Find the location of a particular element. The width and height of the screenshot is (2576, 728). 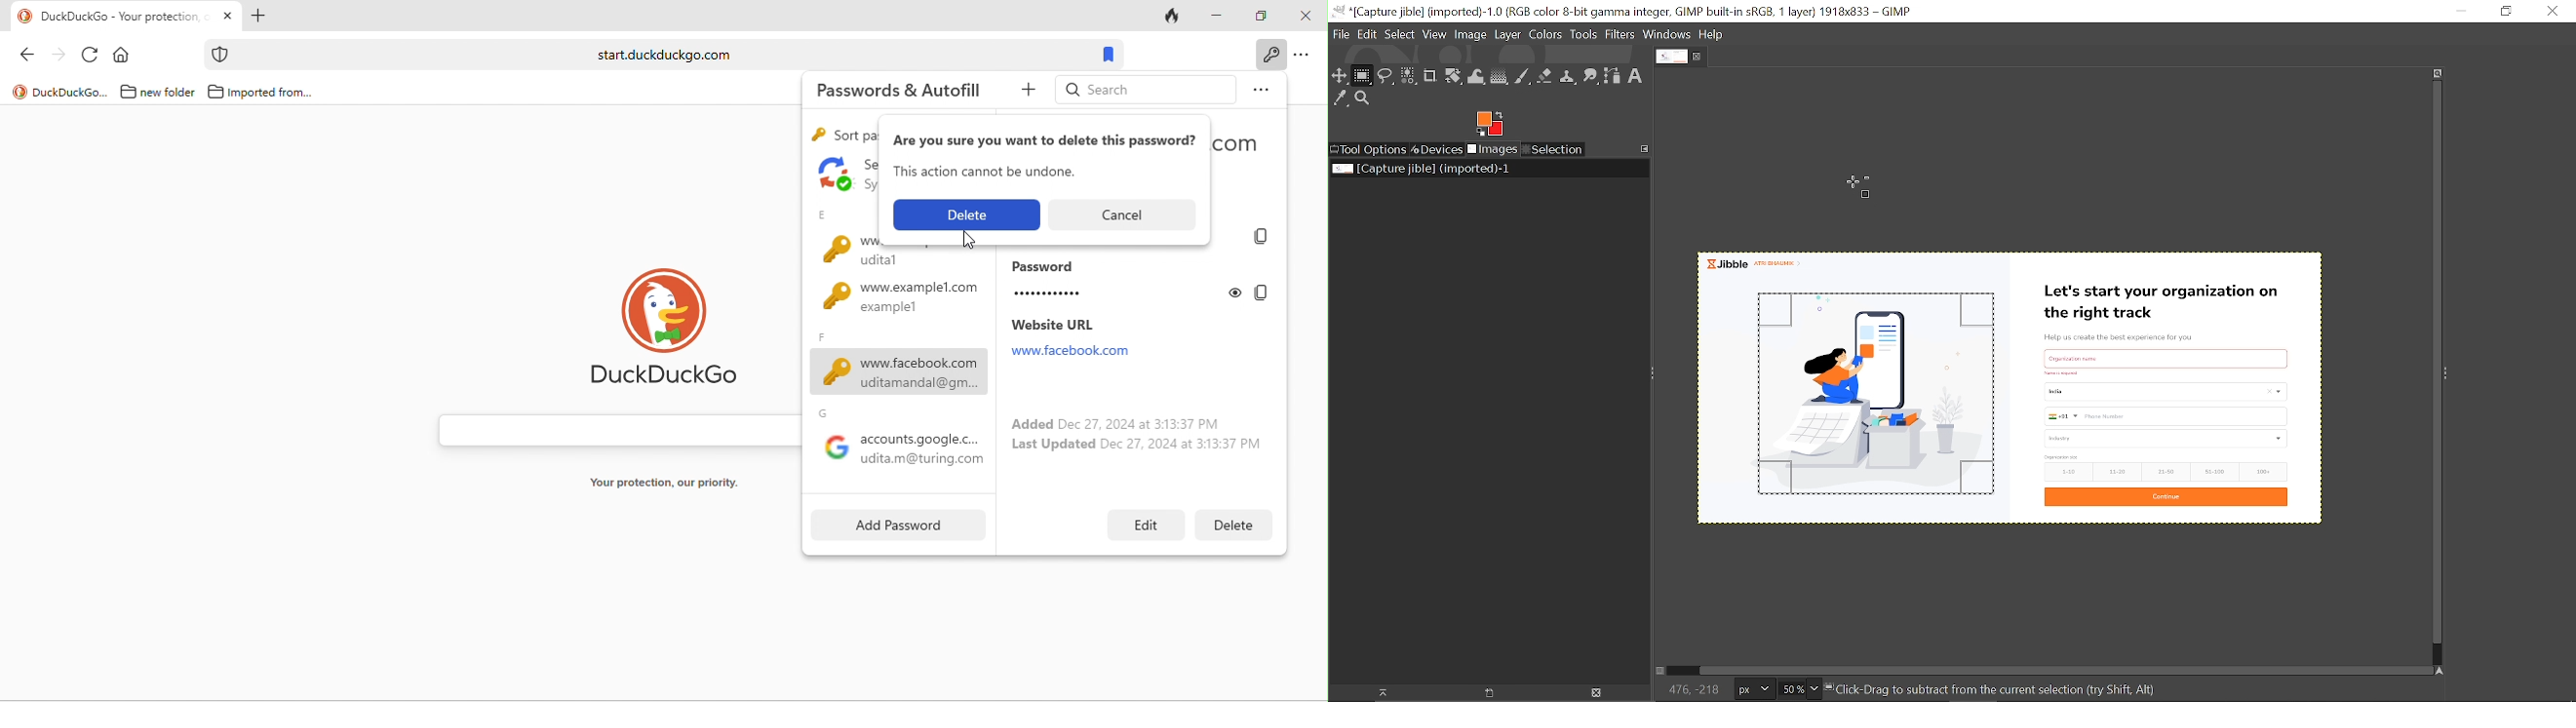

Configure this tab is located at coordinates (1646, 148).